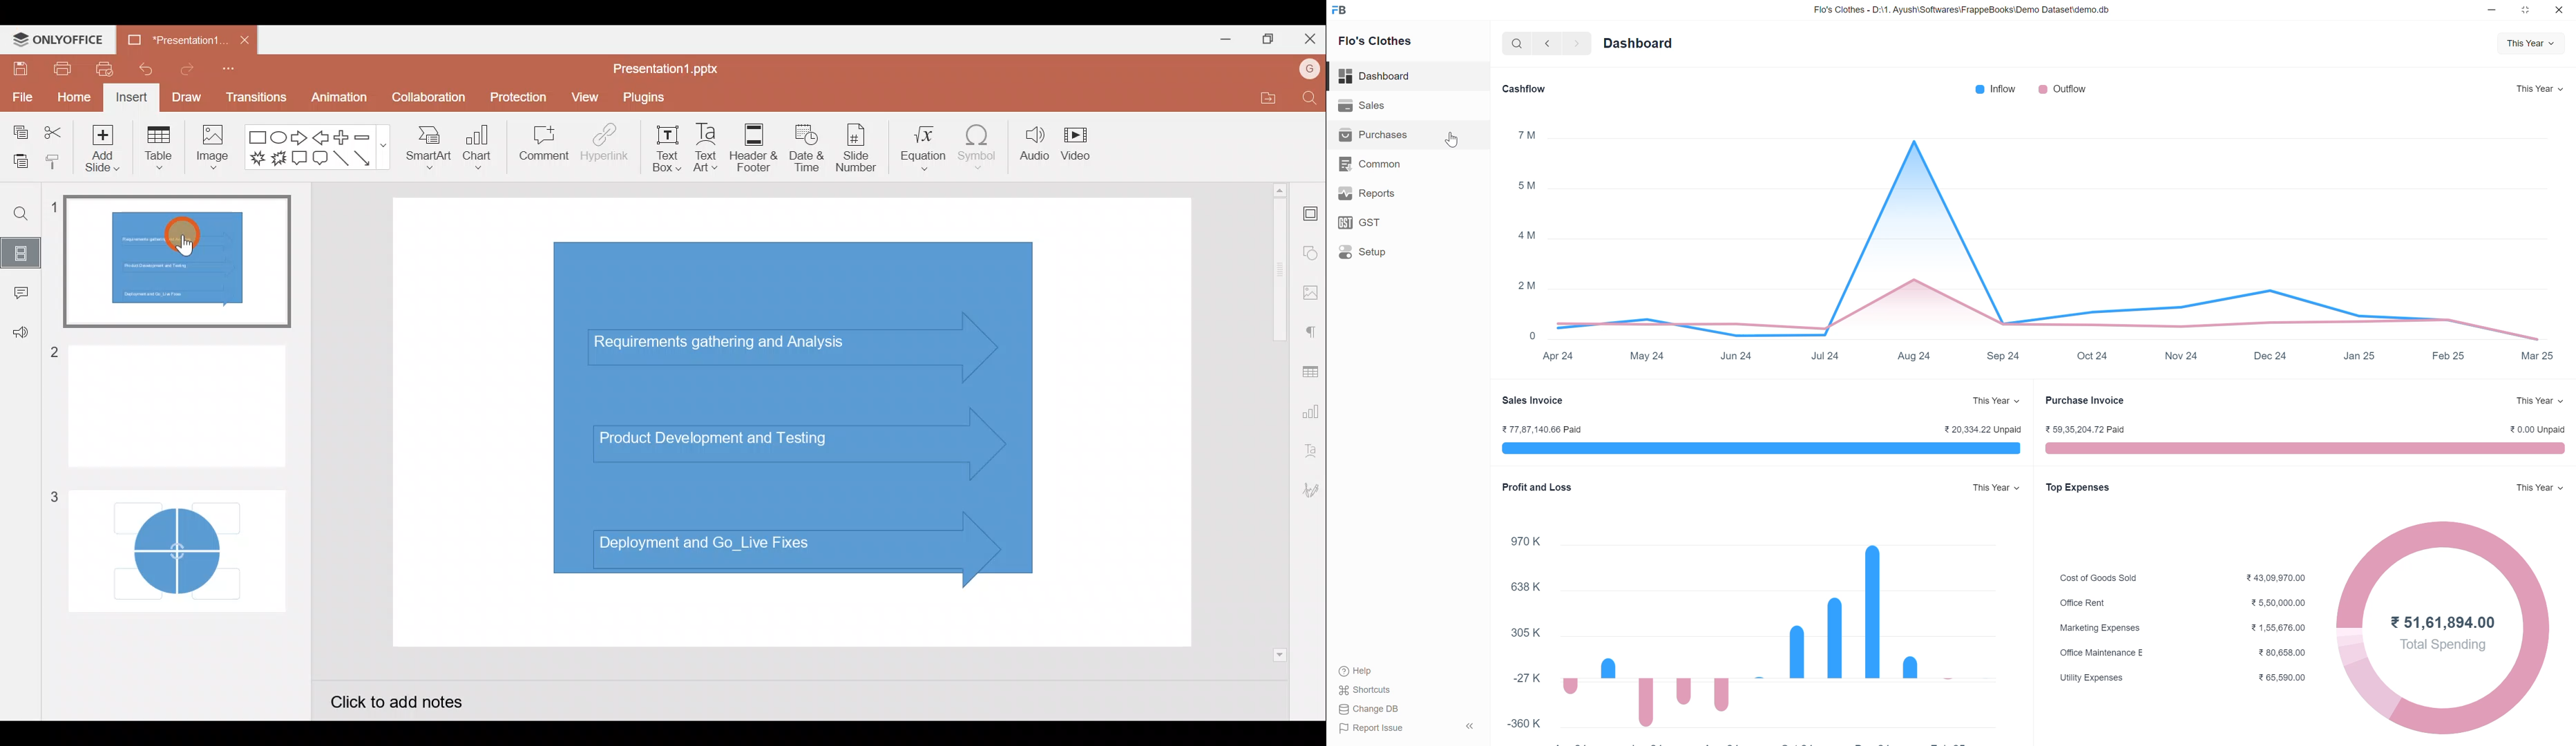 This screenshot has height=756, width=2576. I want to click on Home, so click(73, 98).